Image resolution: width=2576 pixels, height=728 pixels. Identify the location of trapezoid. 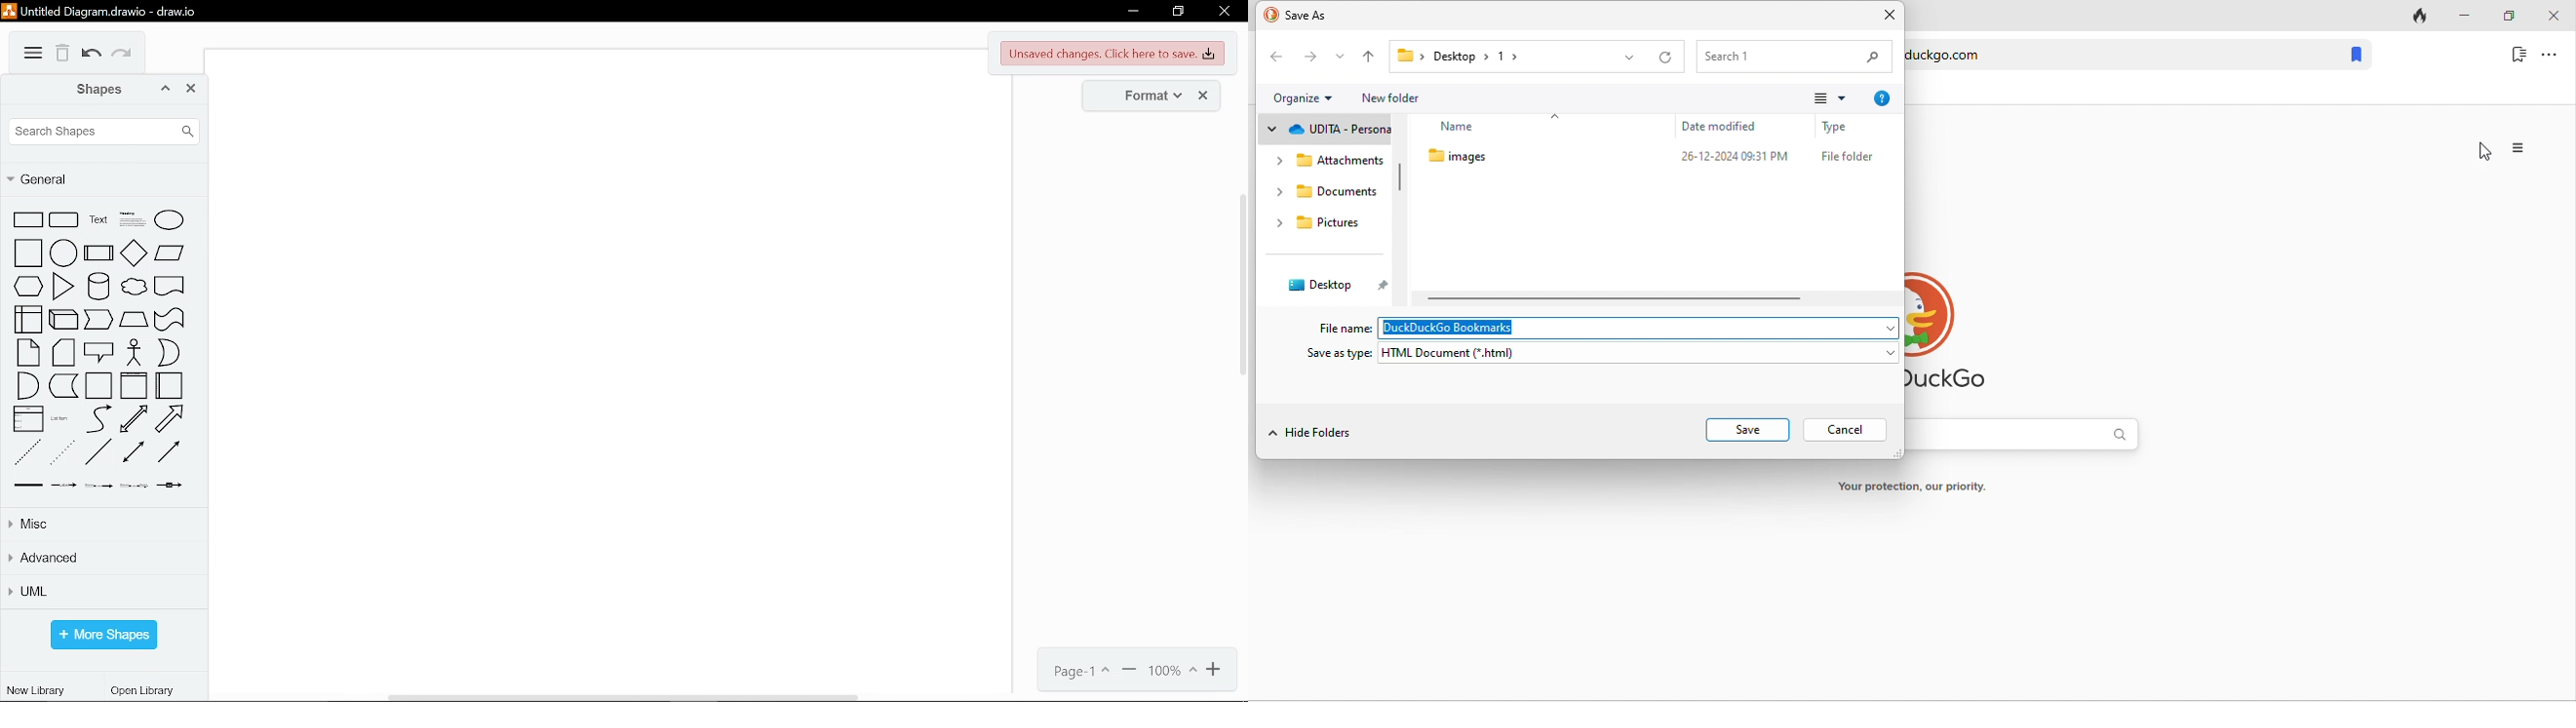
(134, 321).